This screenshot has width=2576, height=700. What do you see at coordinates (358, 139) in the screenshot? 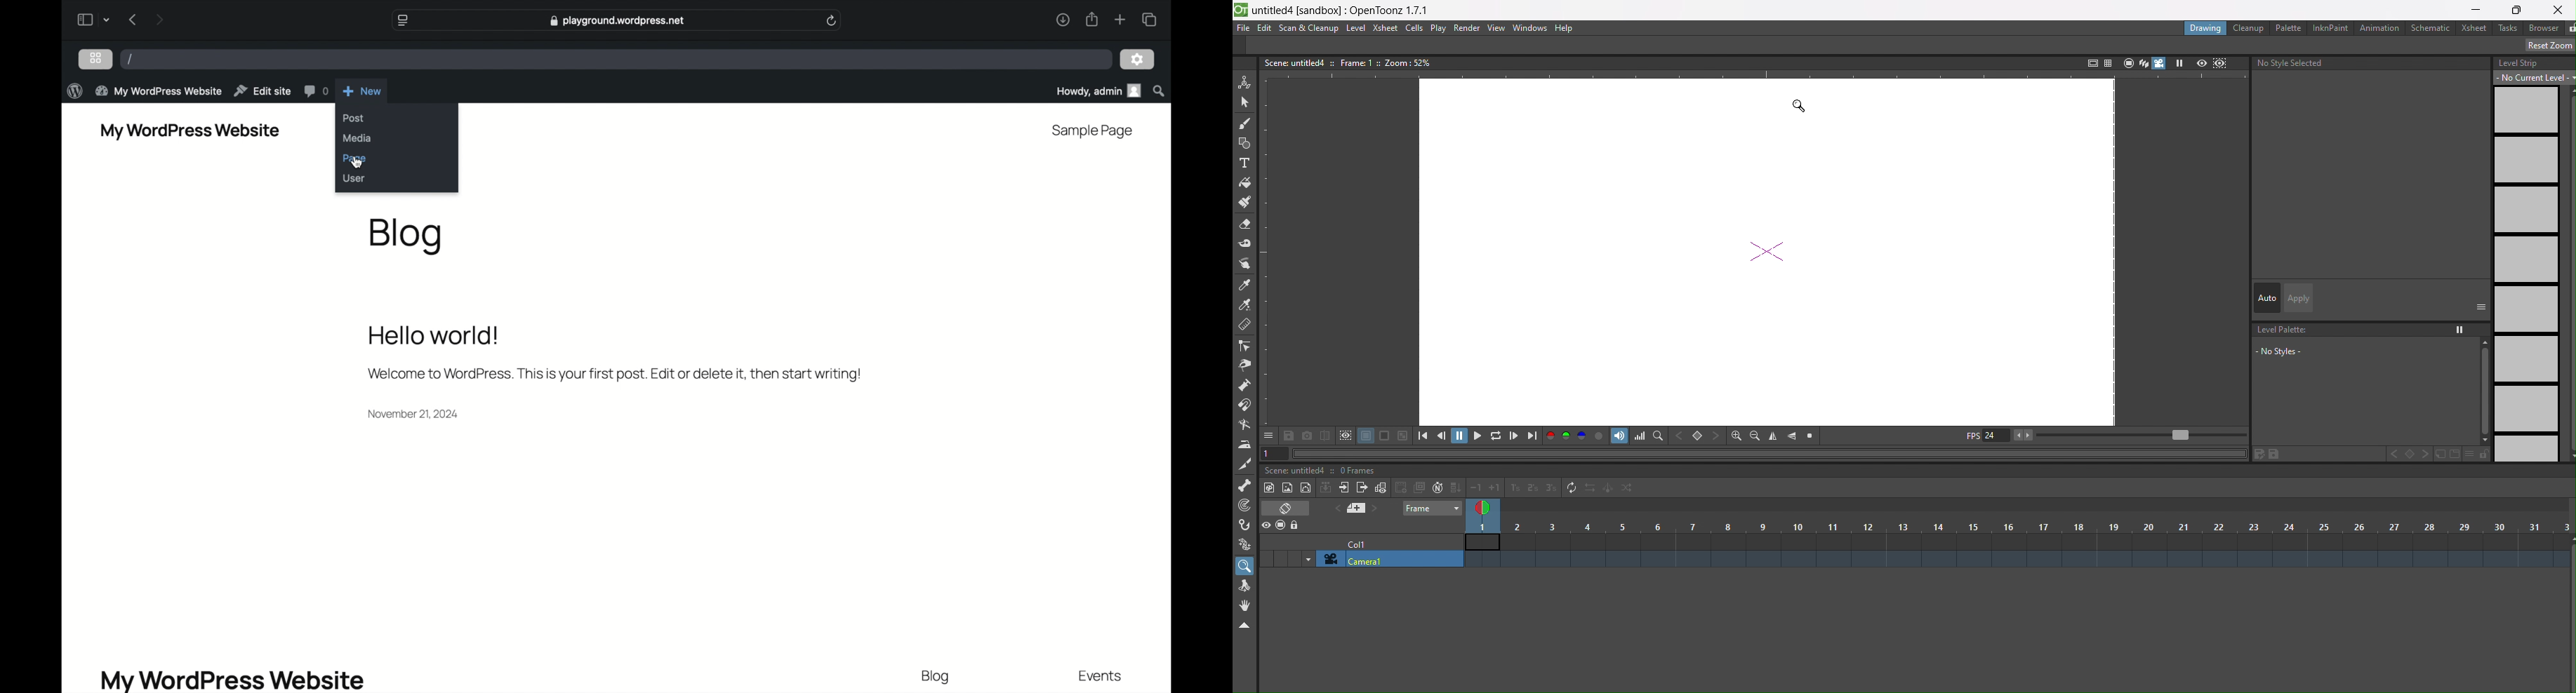
I see `media` at bounding box center [358, 139].